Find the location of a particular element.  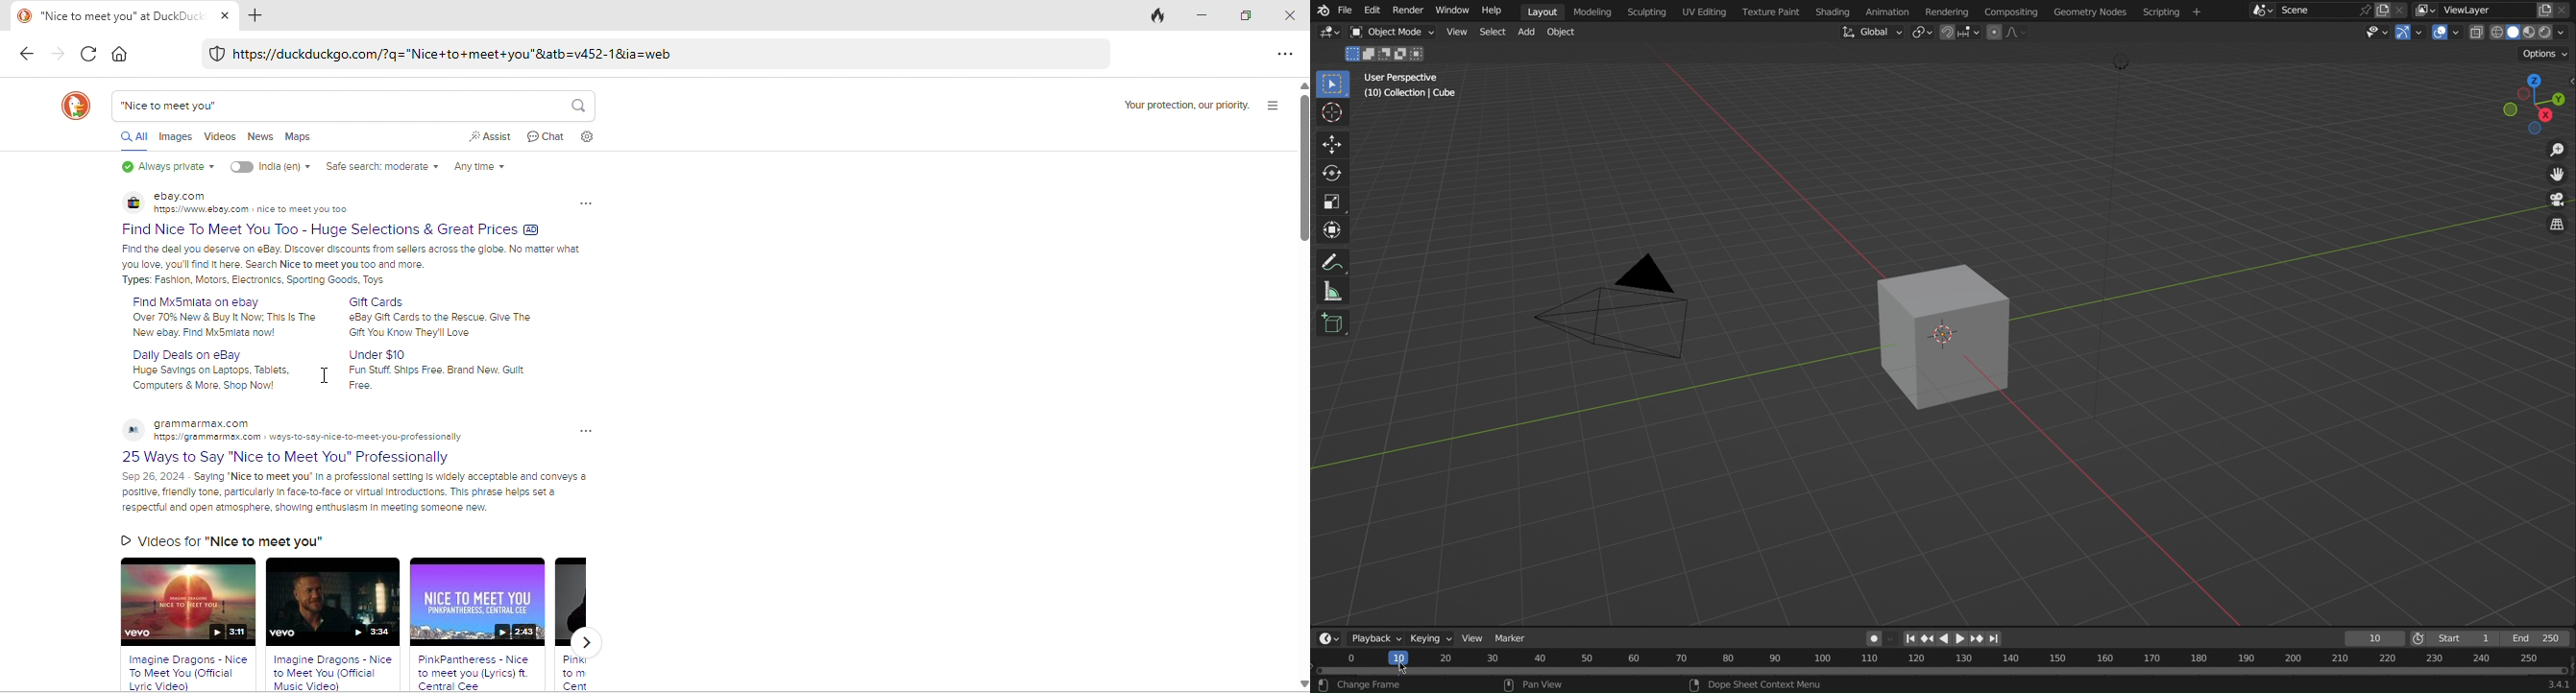

https://duckduckgo.com/?q="Nice+to+meet+you"&atb=v452-18&ia=web is located at coordinates (454, 54).